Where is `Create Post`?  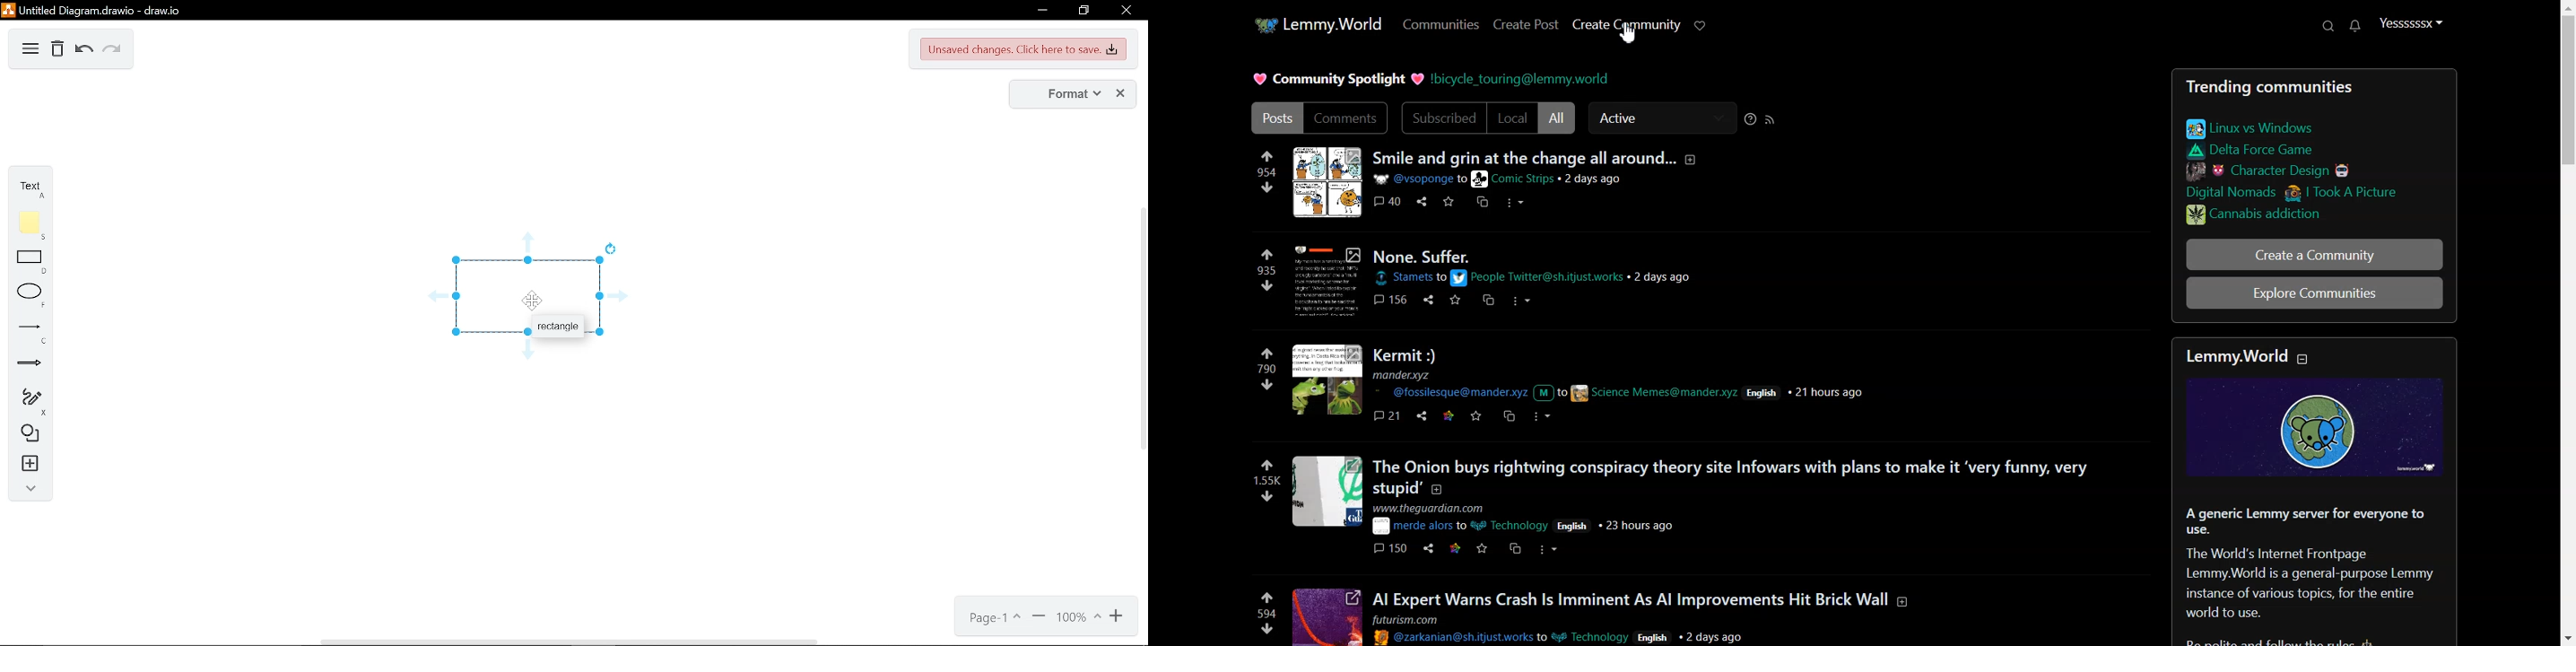 Create Post is located at coordinates (1525, 24).